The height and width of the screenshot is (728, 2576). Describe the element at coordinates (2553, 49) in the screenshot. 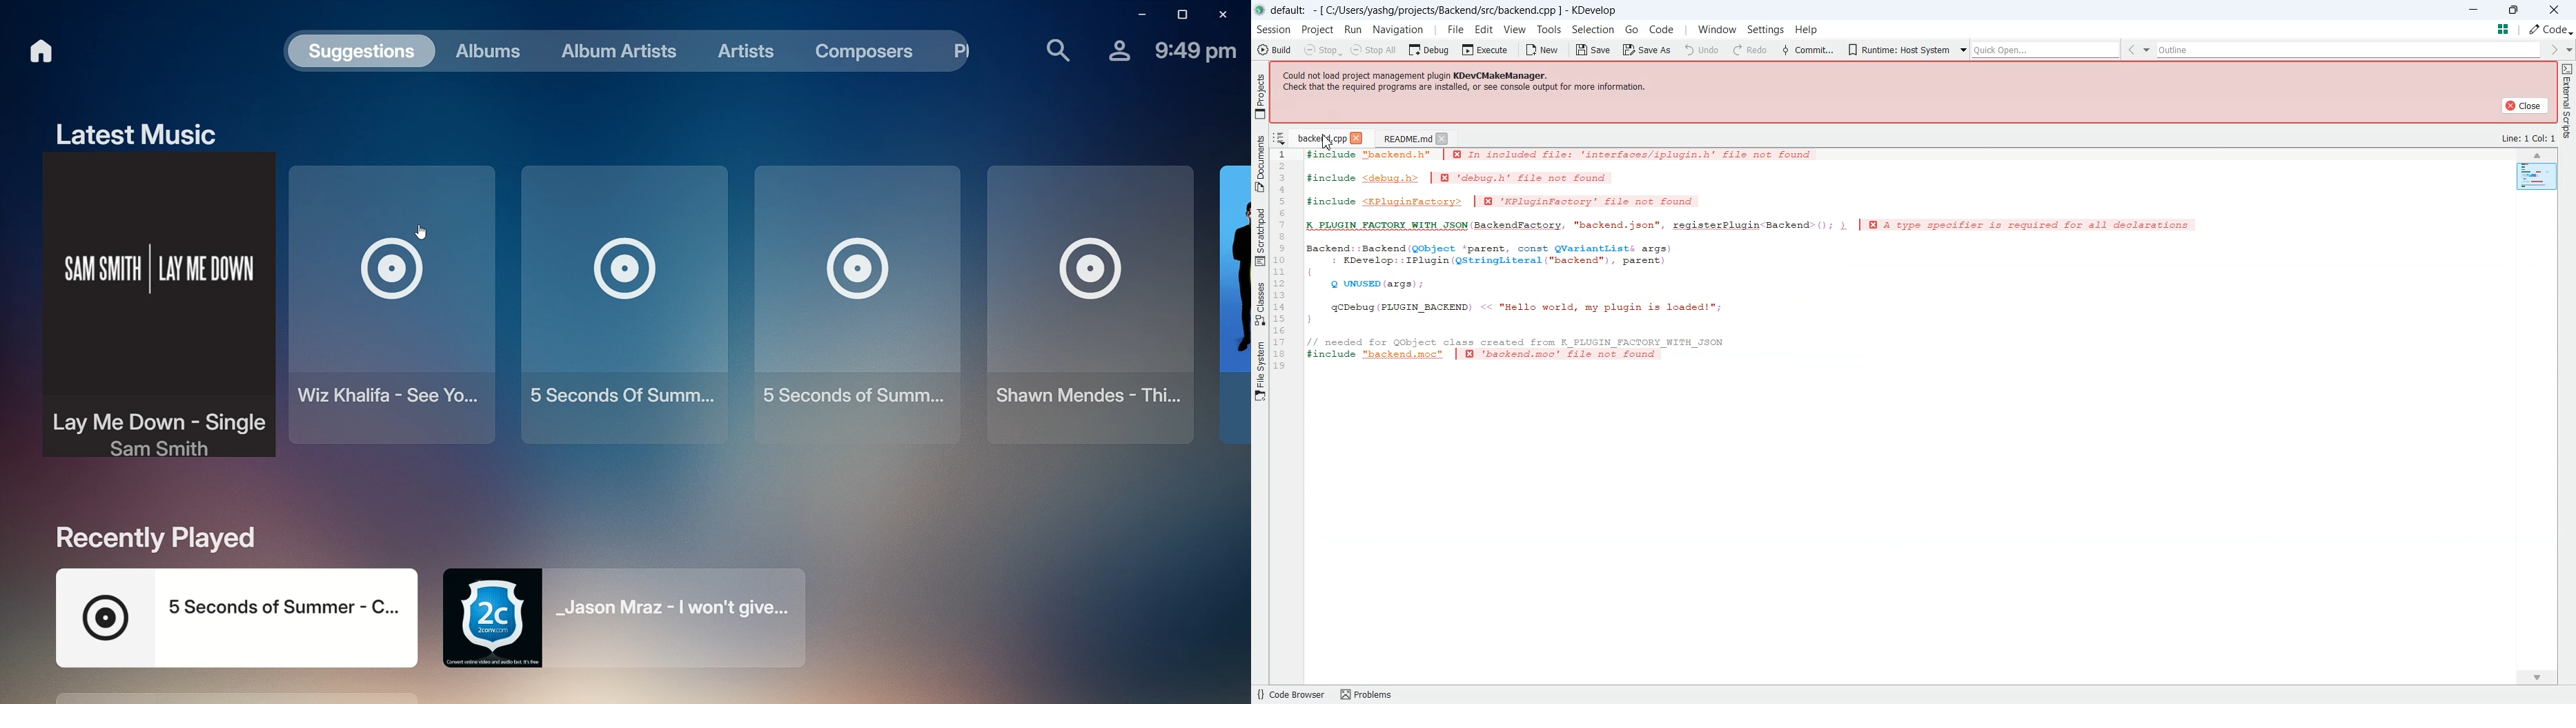

I see `forward` at that location.